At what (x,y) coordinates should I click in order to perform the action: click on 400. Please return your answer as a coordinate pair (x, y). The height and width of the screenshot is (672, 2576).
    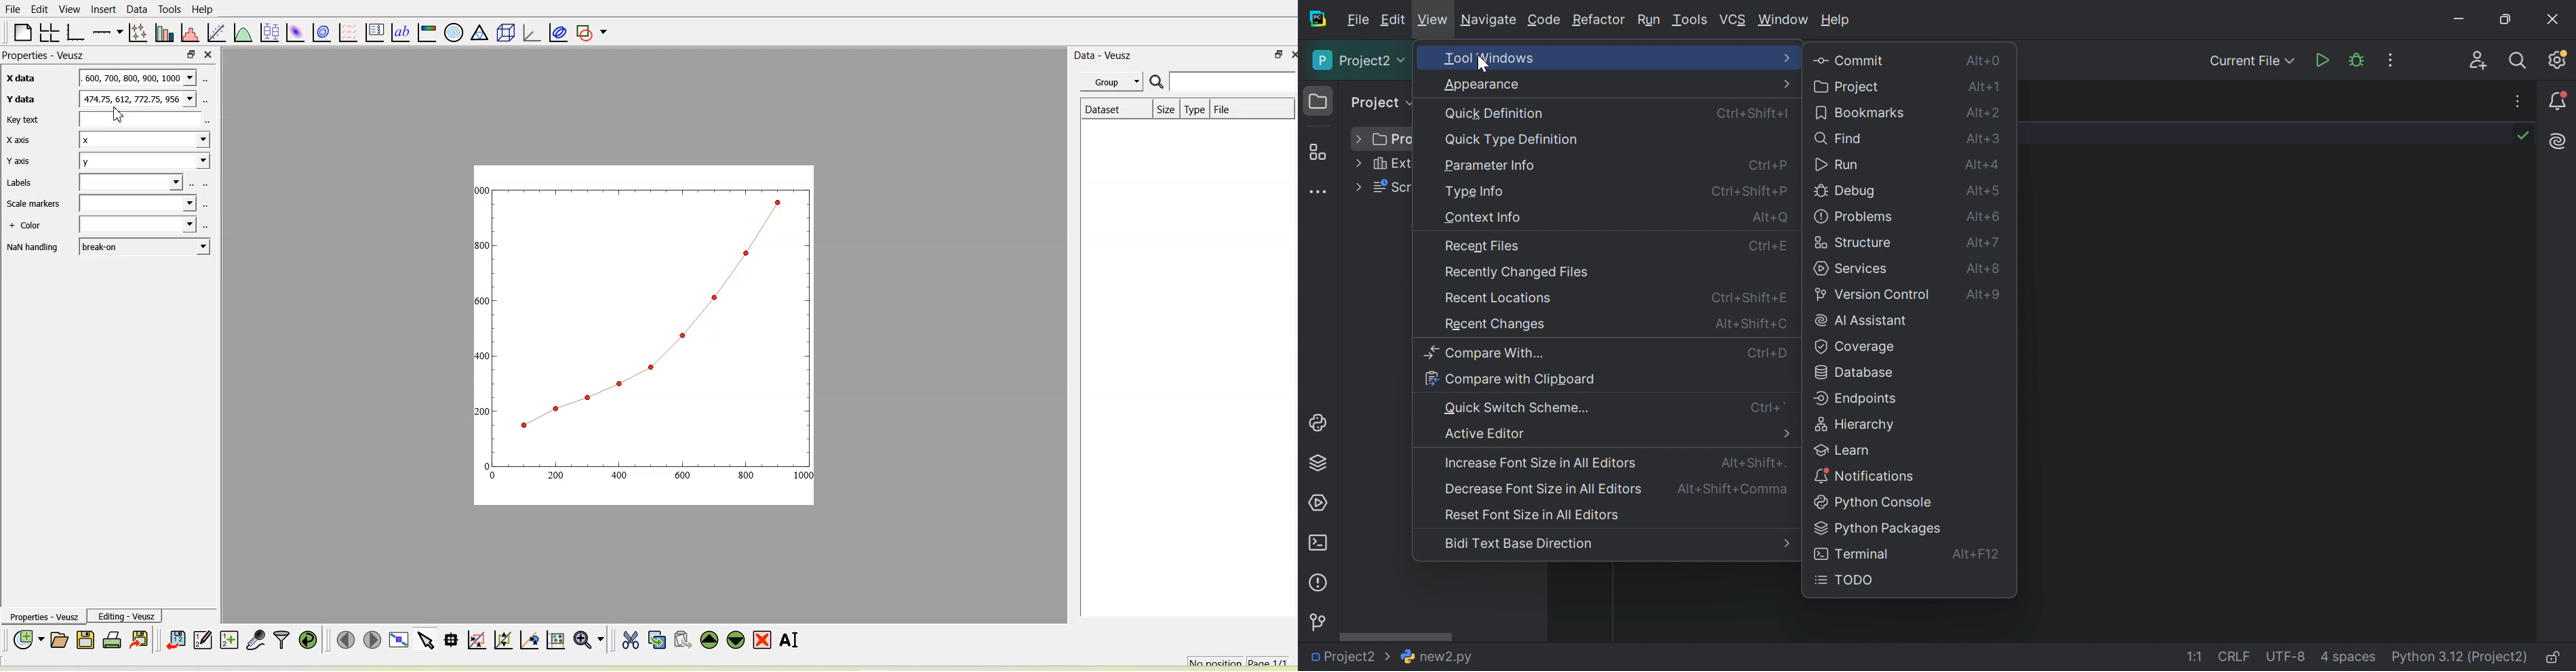
    Looking at the image, I should click on (620, 476).